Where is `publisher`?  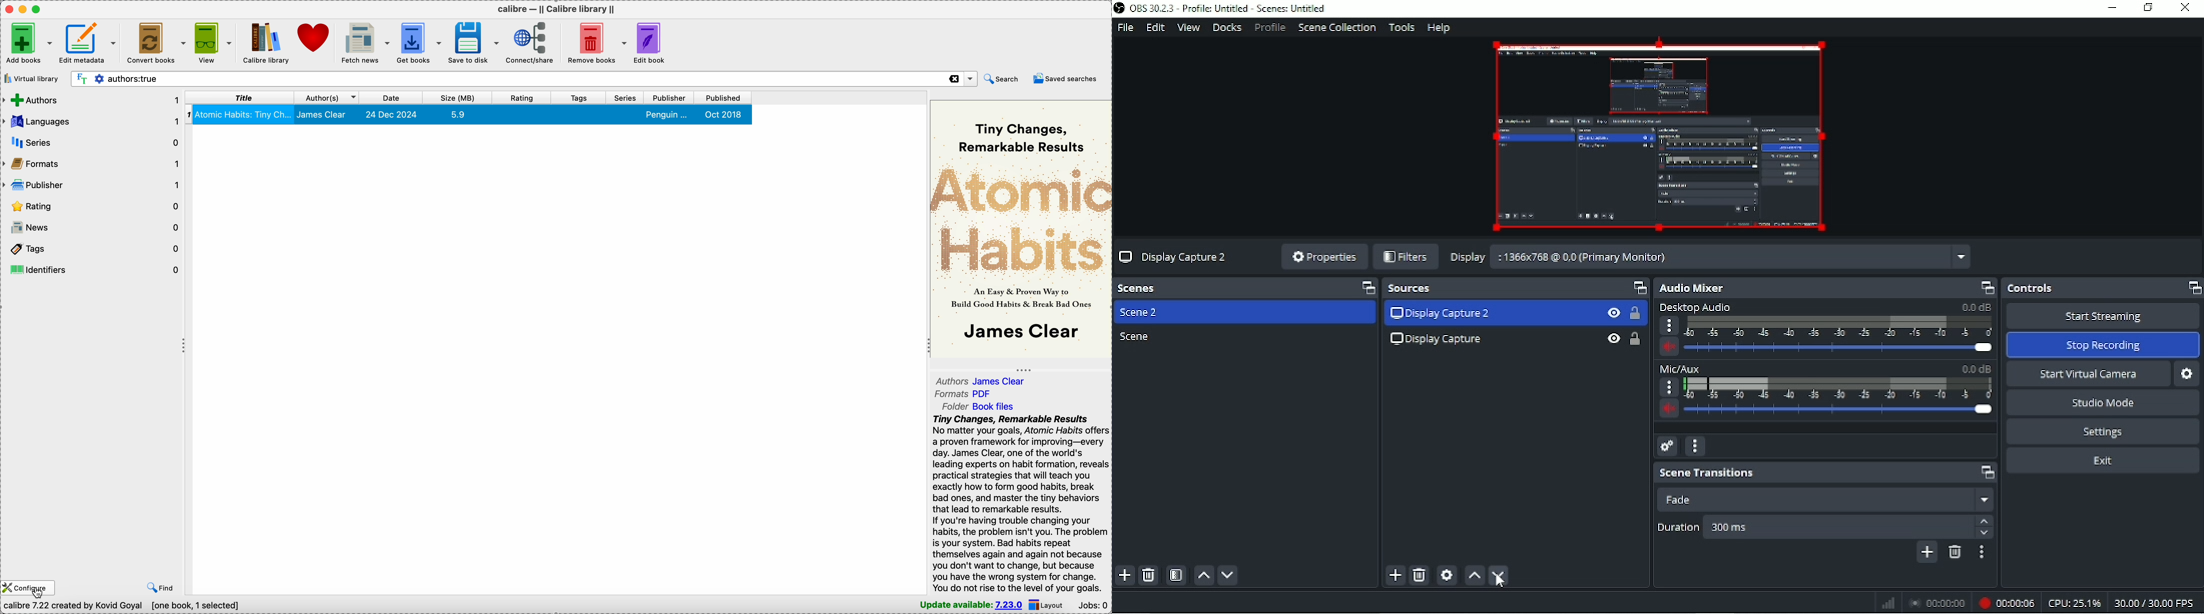
publisher is located at coordinates (92, 184).